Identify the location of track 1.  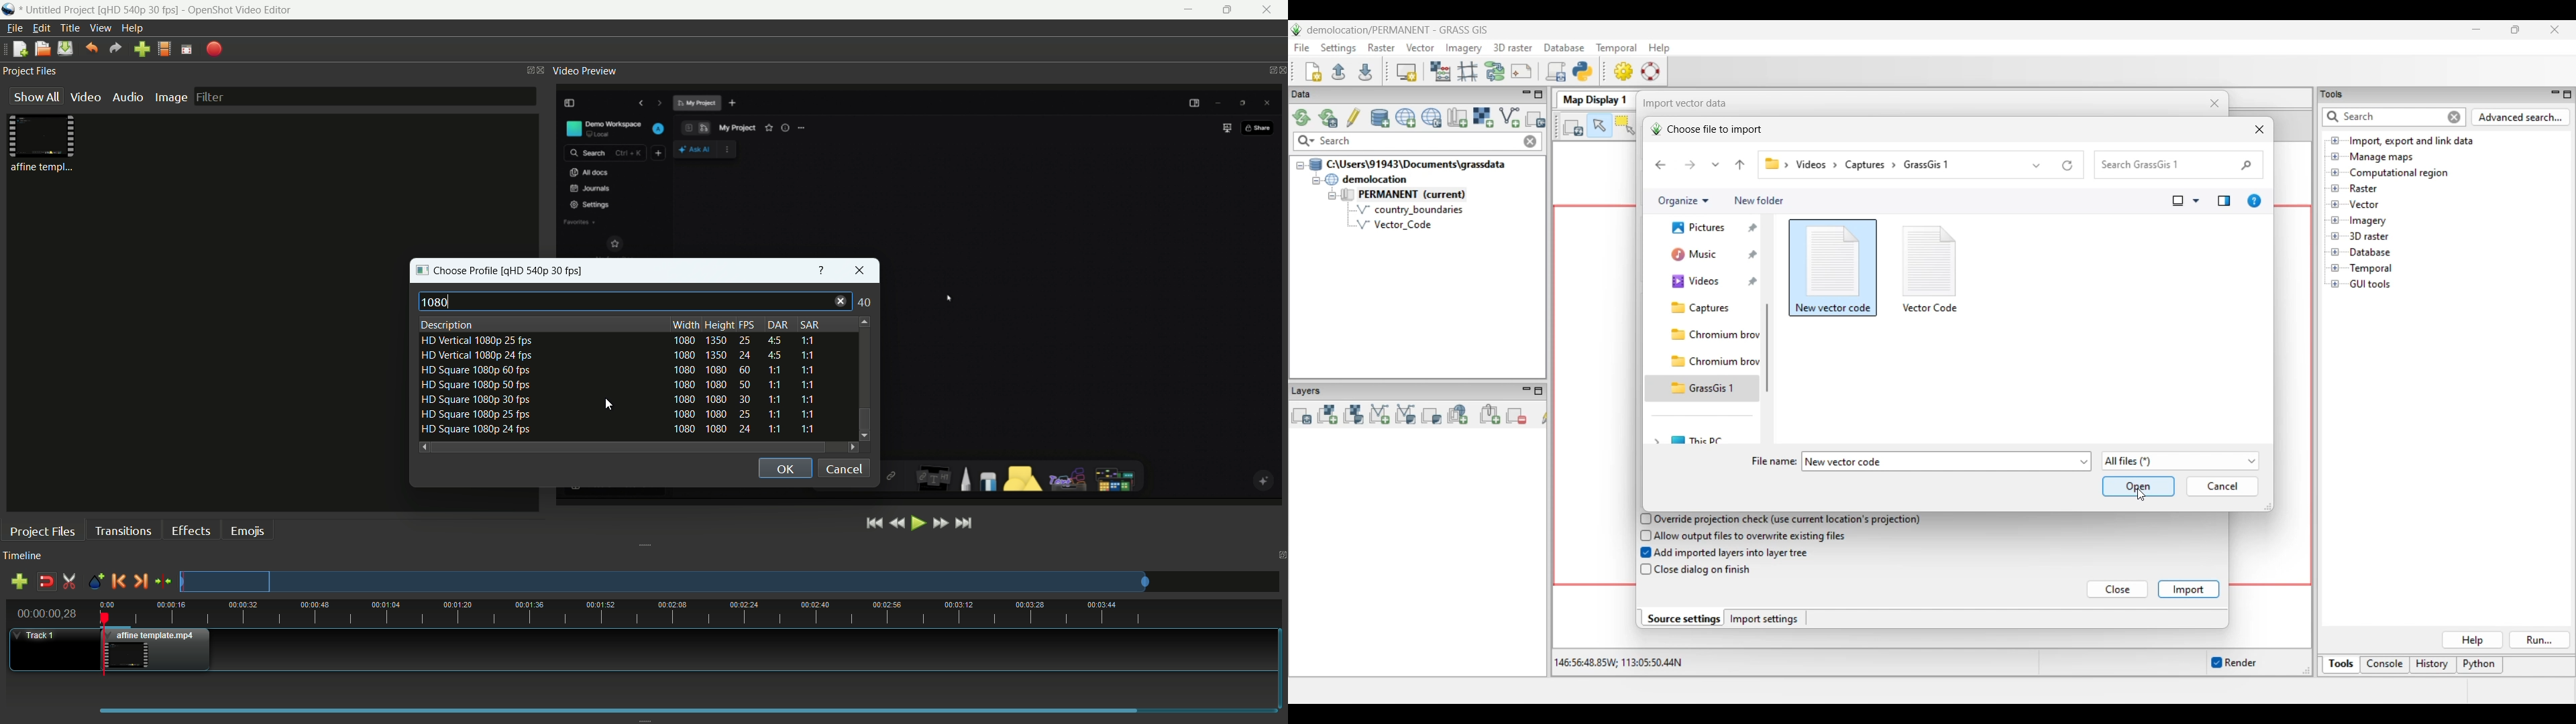
(37, 636).